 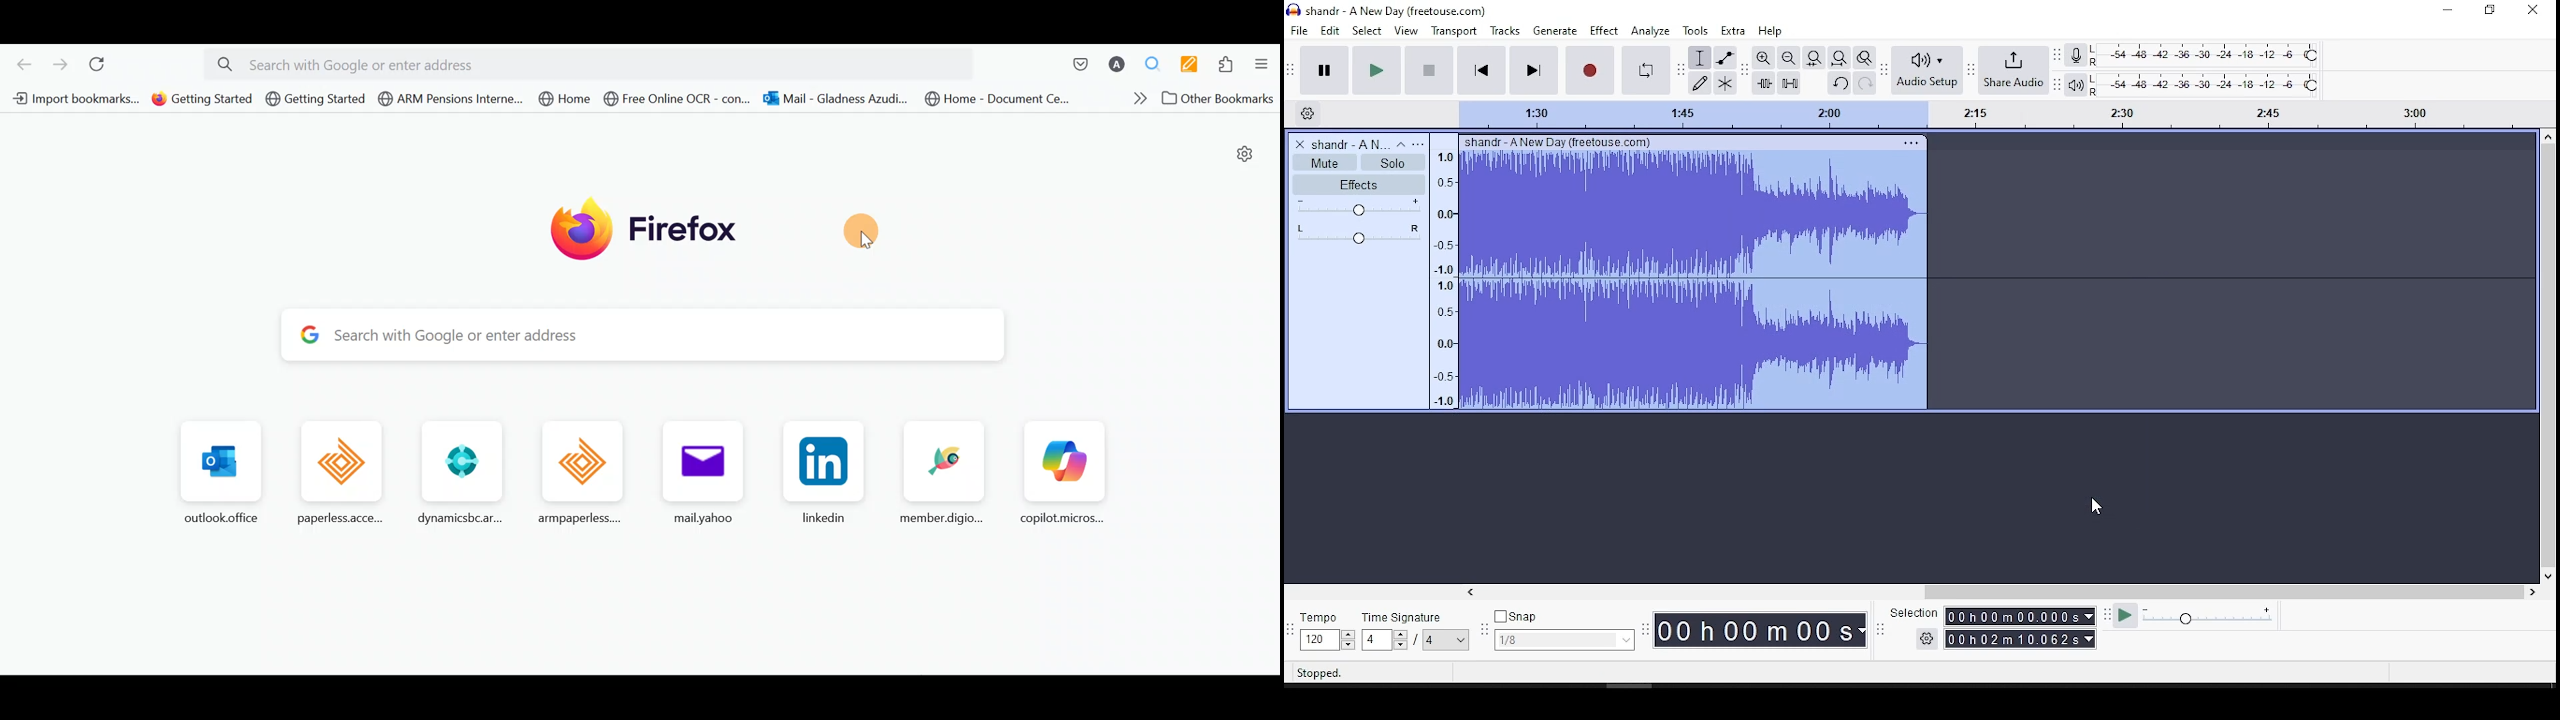 What do you see at coordinates (1079, 57) in the screenshot?
I see `Save to pocket` at bounding box center [1079, 57].